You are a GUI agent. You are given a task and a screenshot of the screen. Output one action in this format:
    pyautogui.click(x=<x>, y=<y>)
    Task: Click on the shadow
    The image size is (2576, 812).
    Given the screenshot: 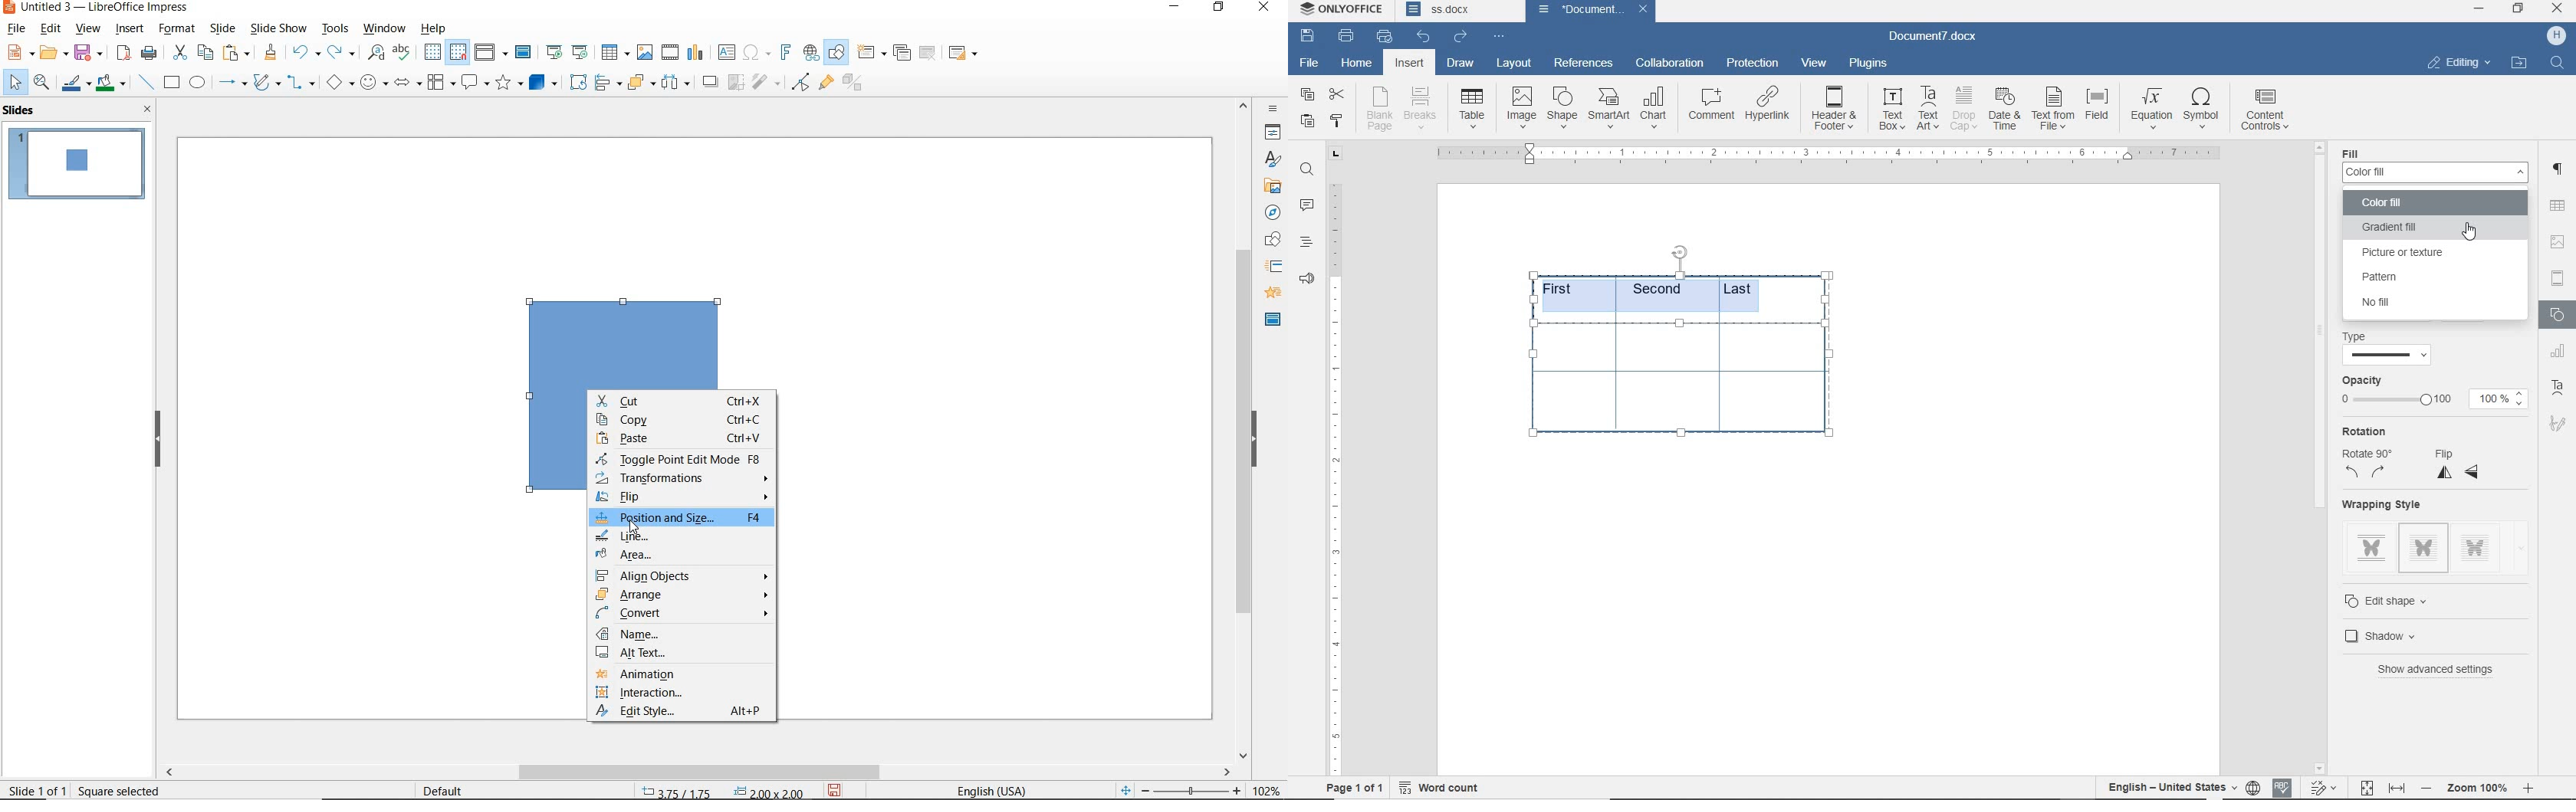 What is the action you would take?
    pyautogui.click(x=2394, y=634)
    